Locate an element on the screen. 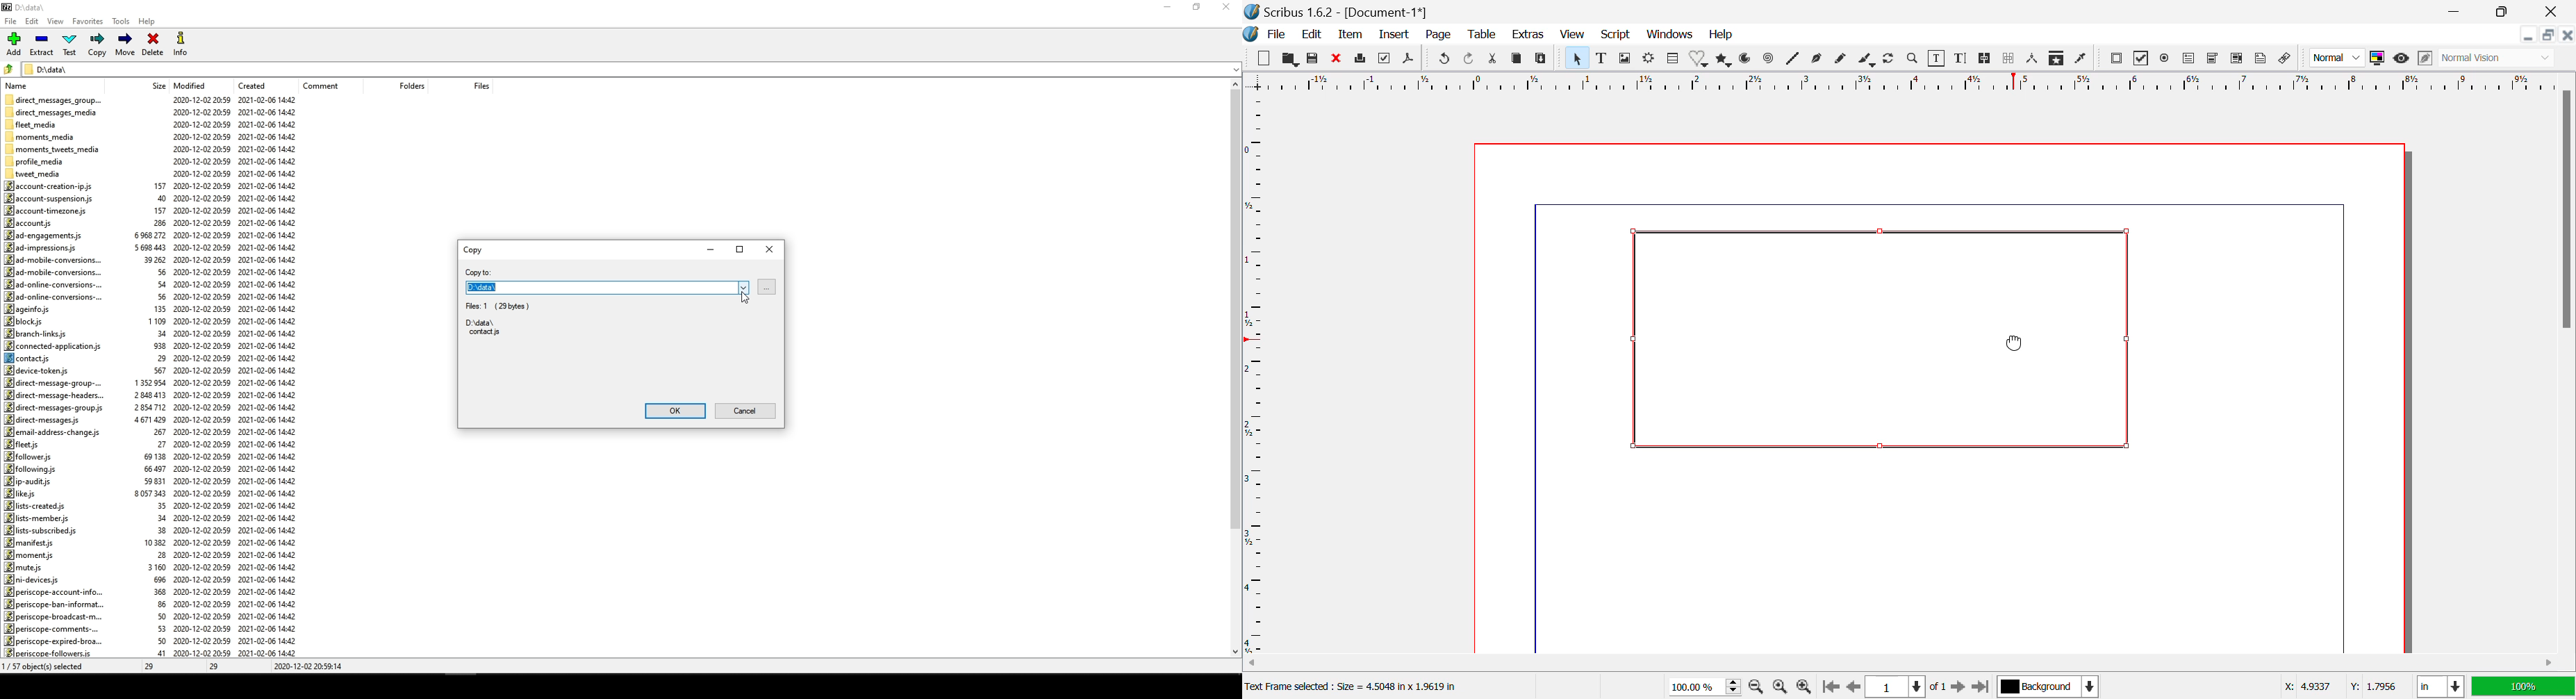  tweet_media is located at coordinates (40, 173).